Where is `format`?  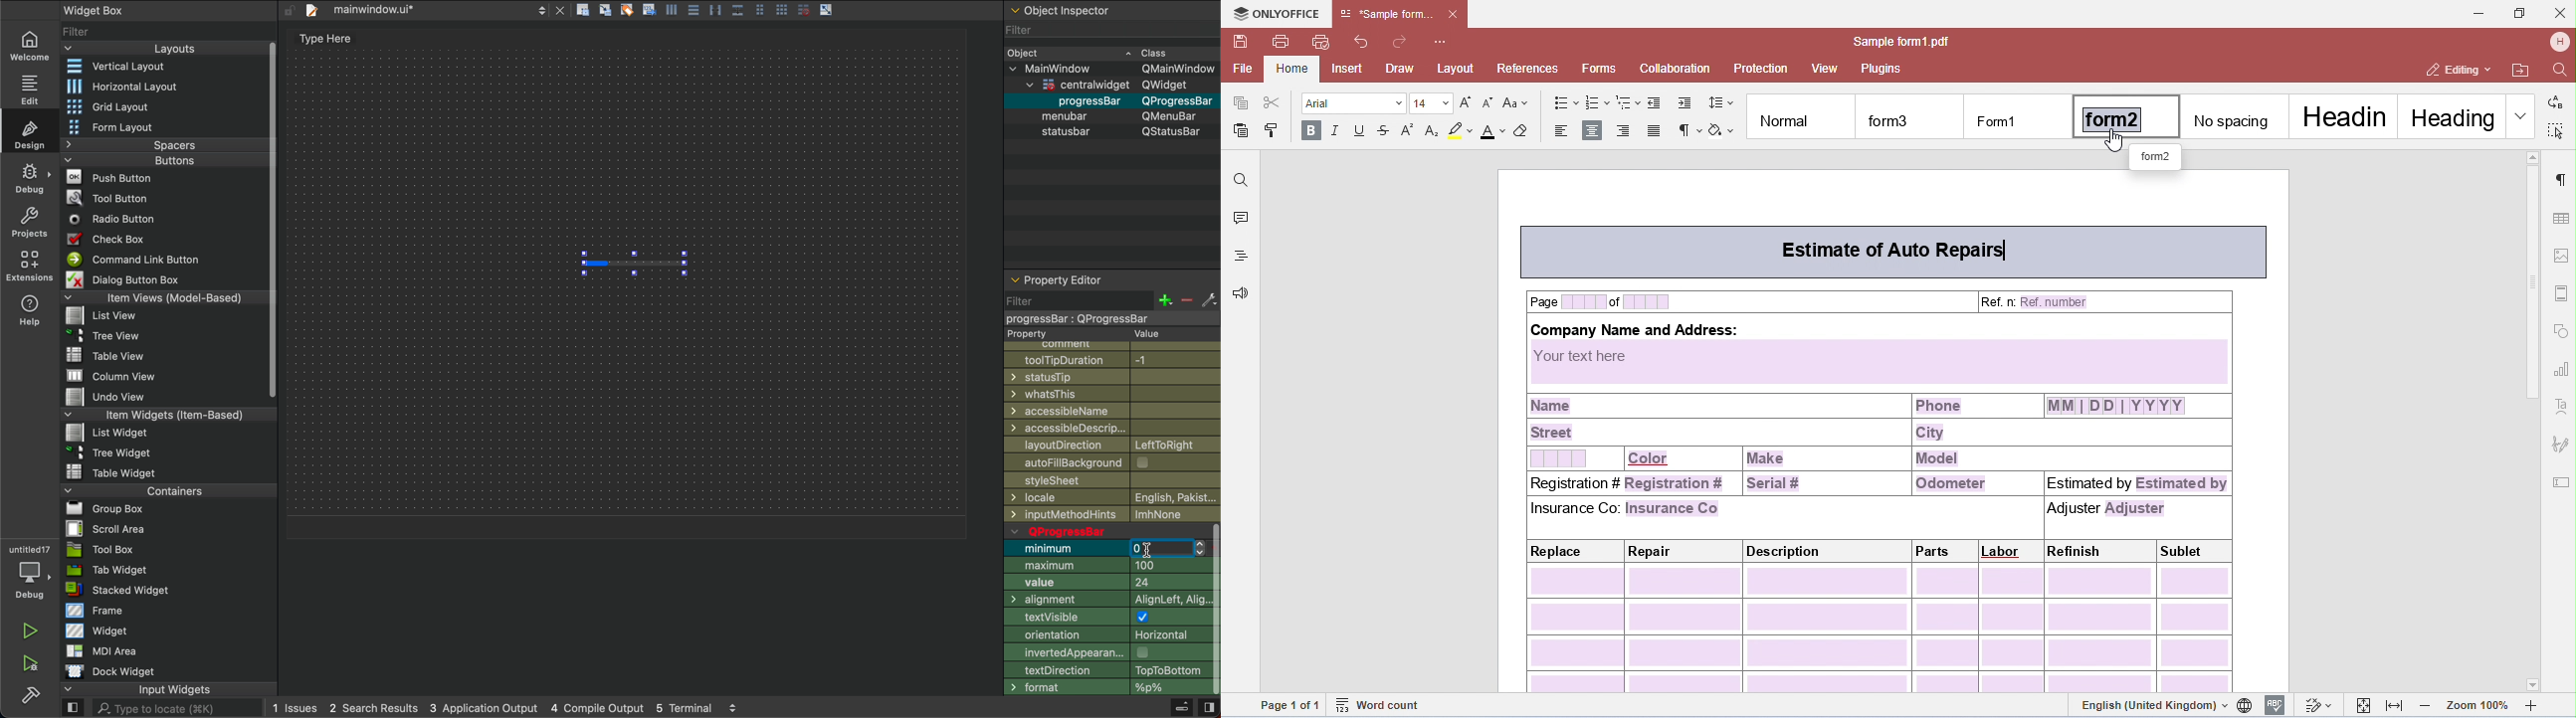 format is located at coordinates (1105, 688).